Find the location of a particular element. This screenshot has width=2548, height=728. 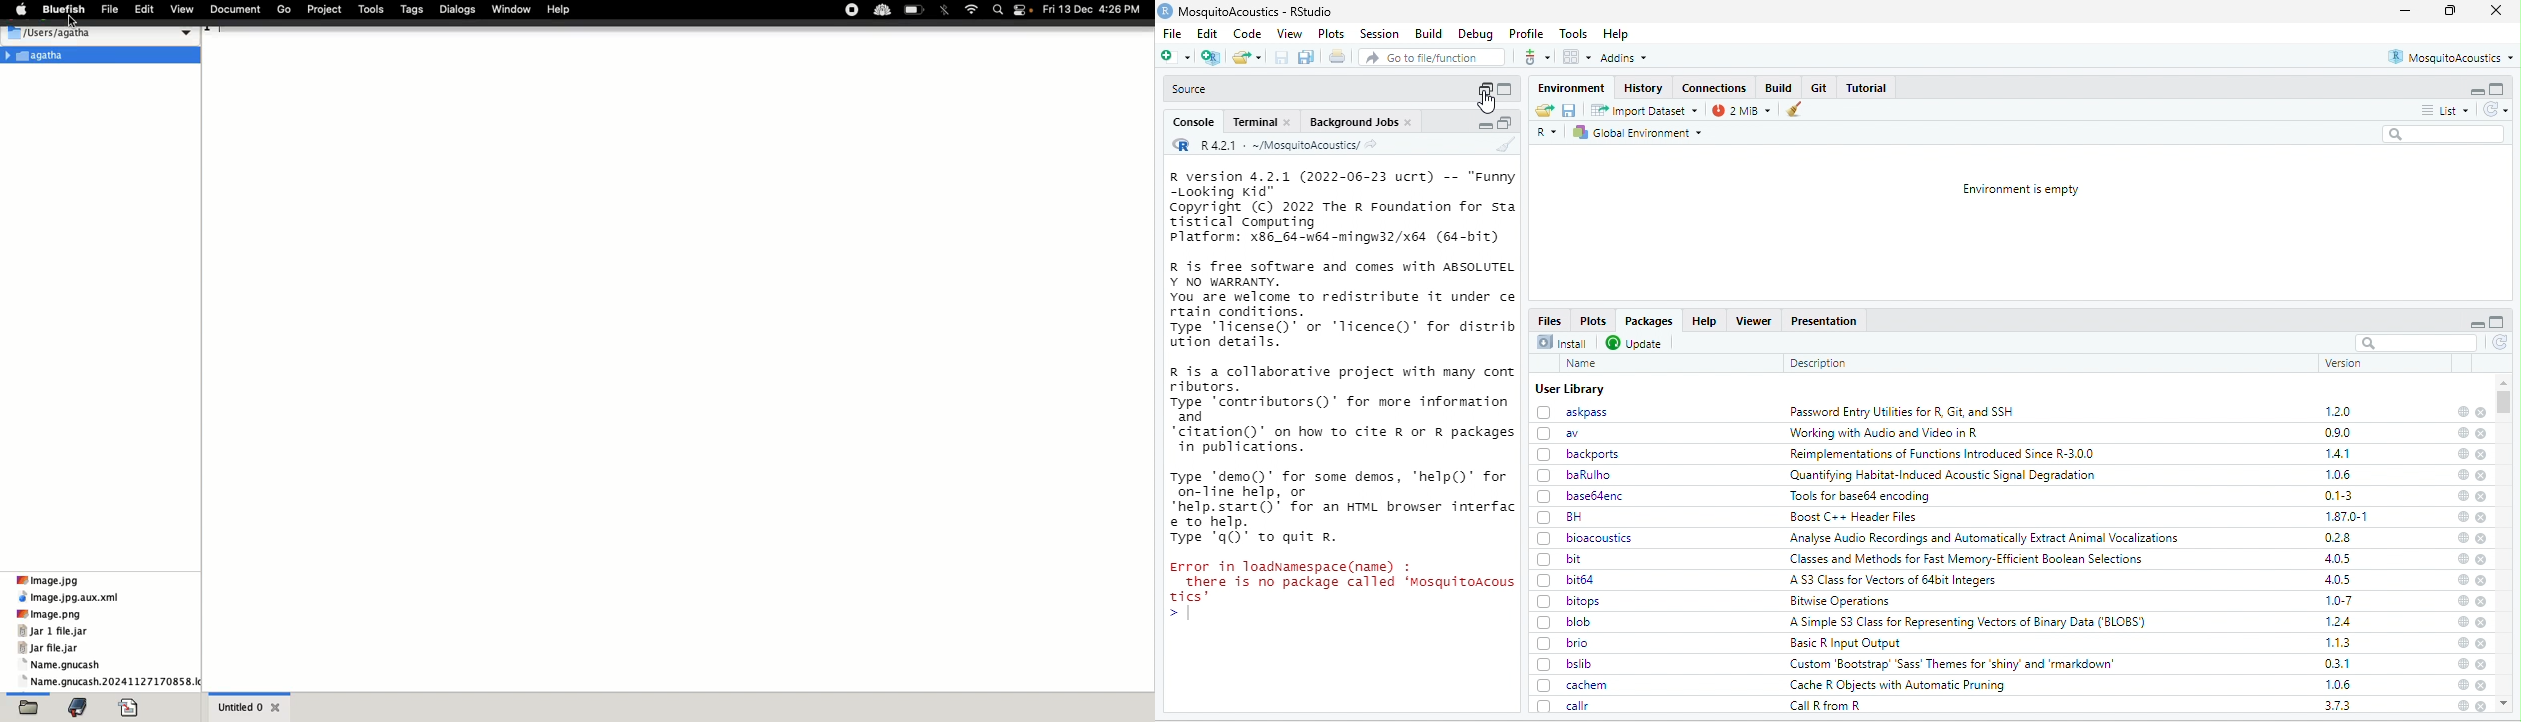

close is located at coordinates (2483, 706).